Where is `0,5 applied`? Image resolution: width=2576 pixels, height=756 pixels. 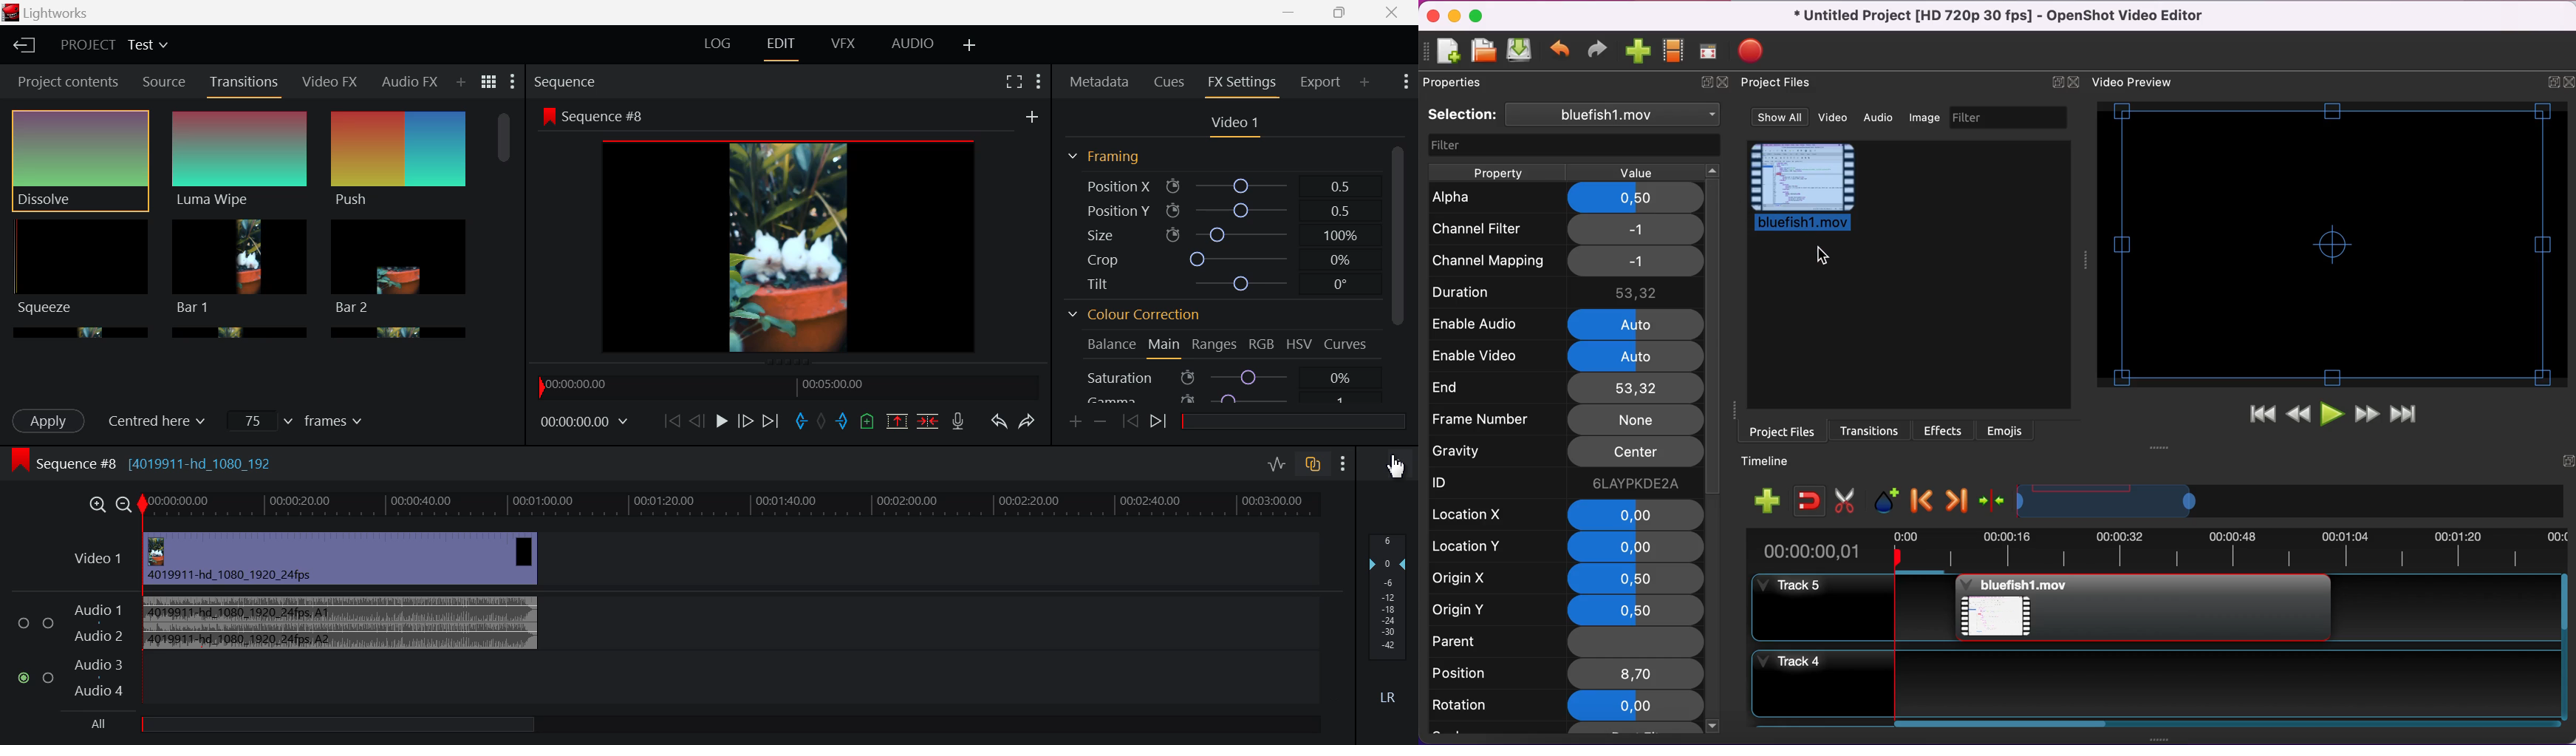
0,5 applied is located at coordinates (1638, 198).